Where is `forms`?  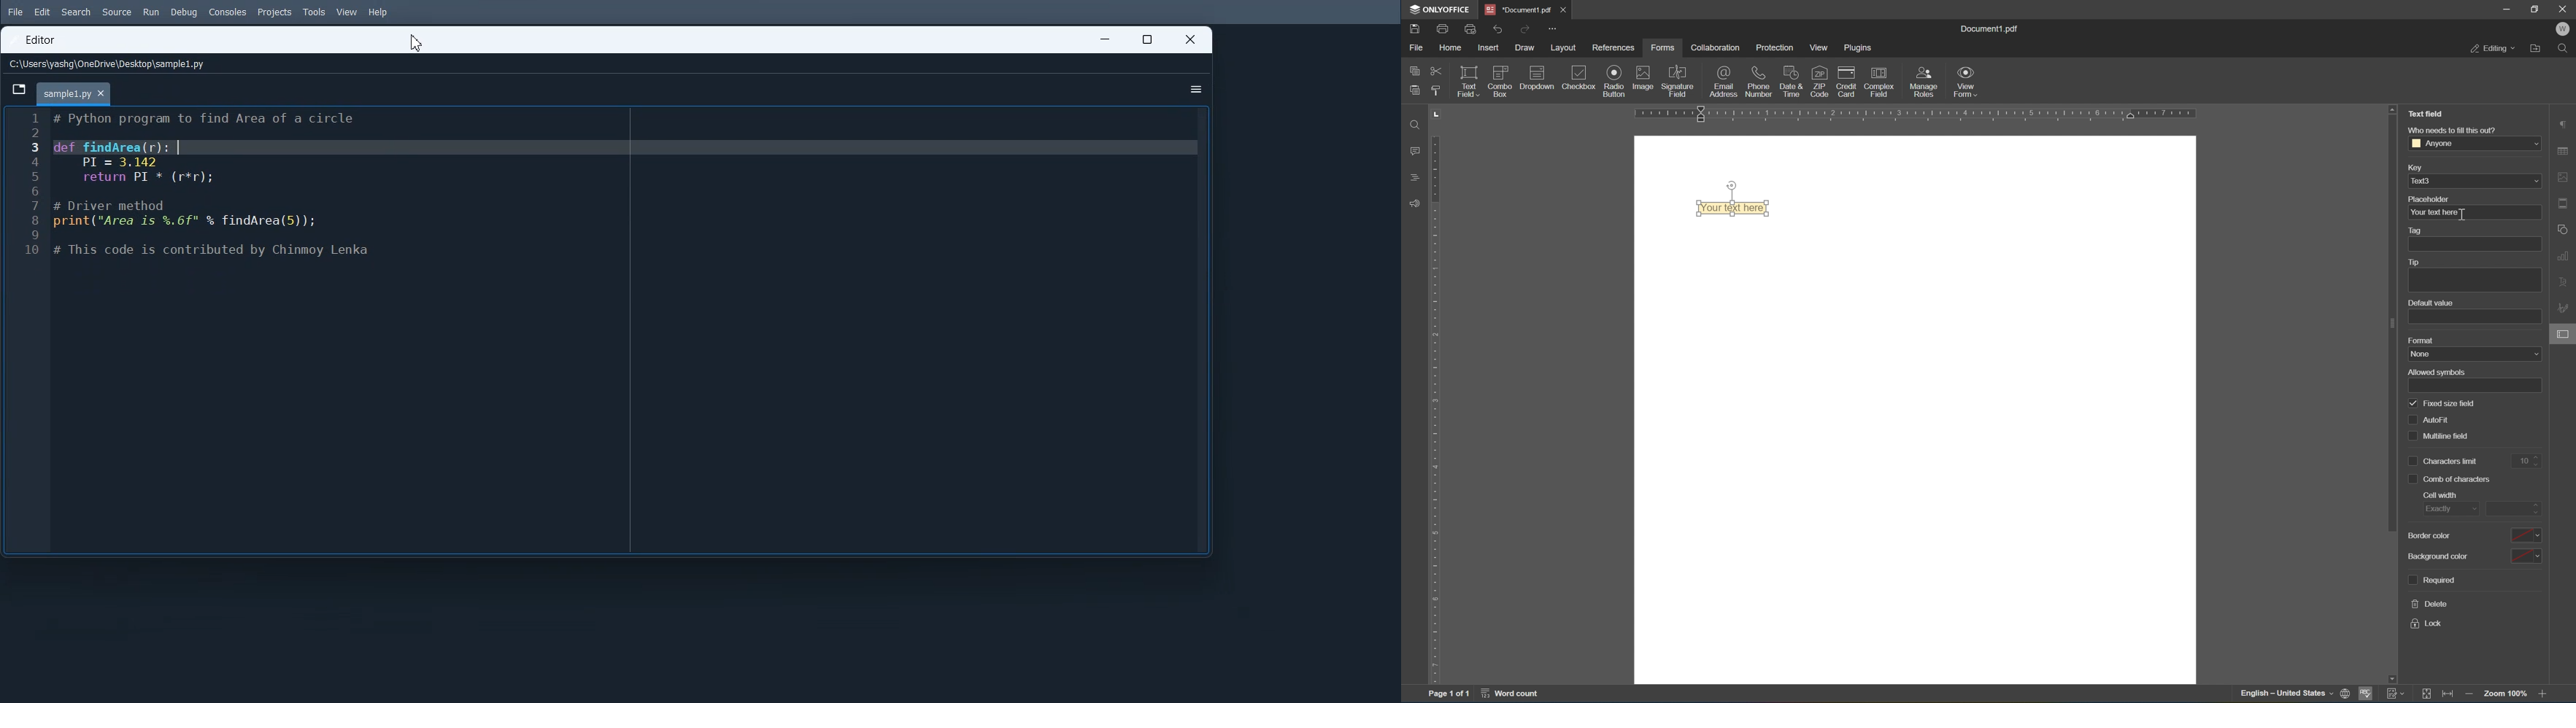 forms is located at coordinates (1663, 48).